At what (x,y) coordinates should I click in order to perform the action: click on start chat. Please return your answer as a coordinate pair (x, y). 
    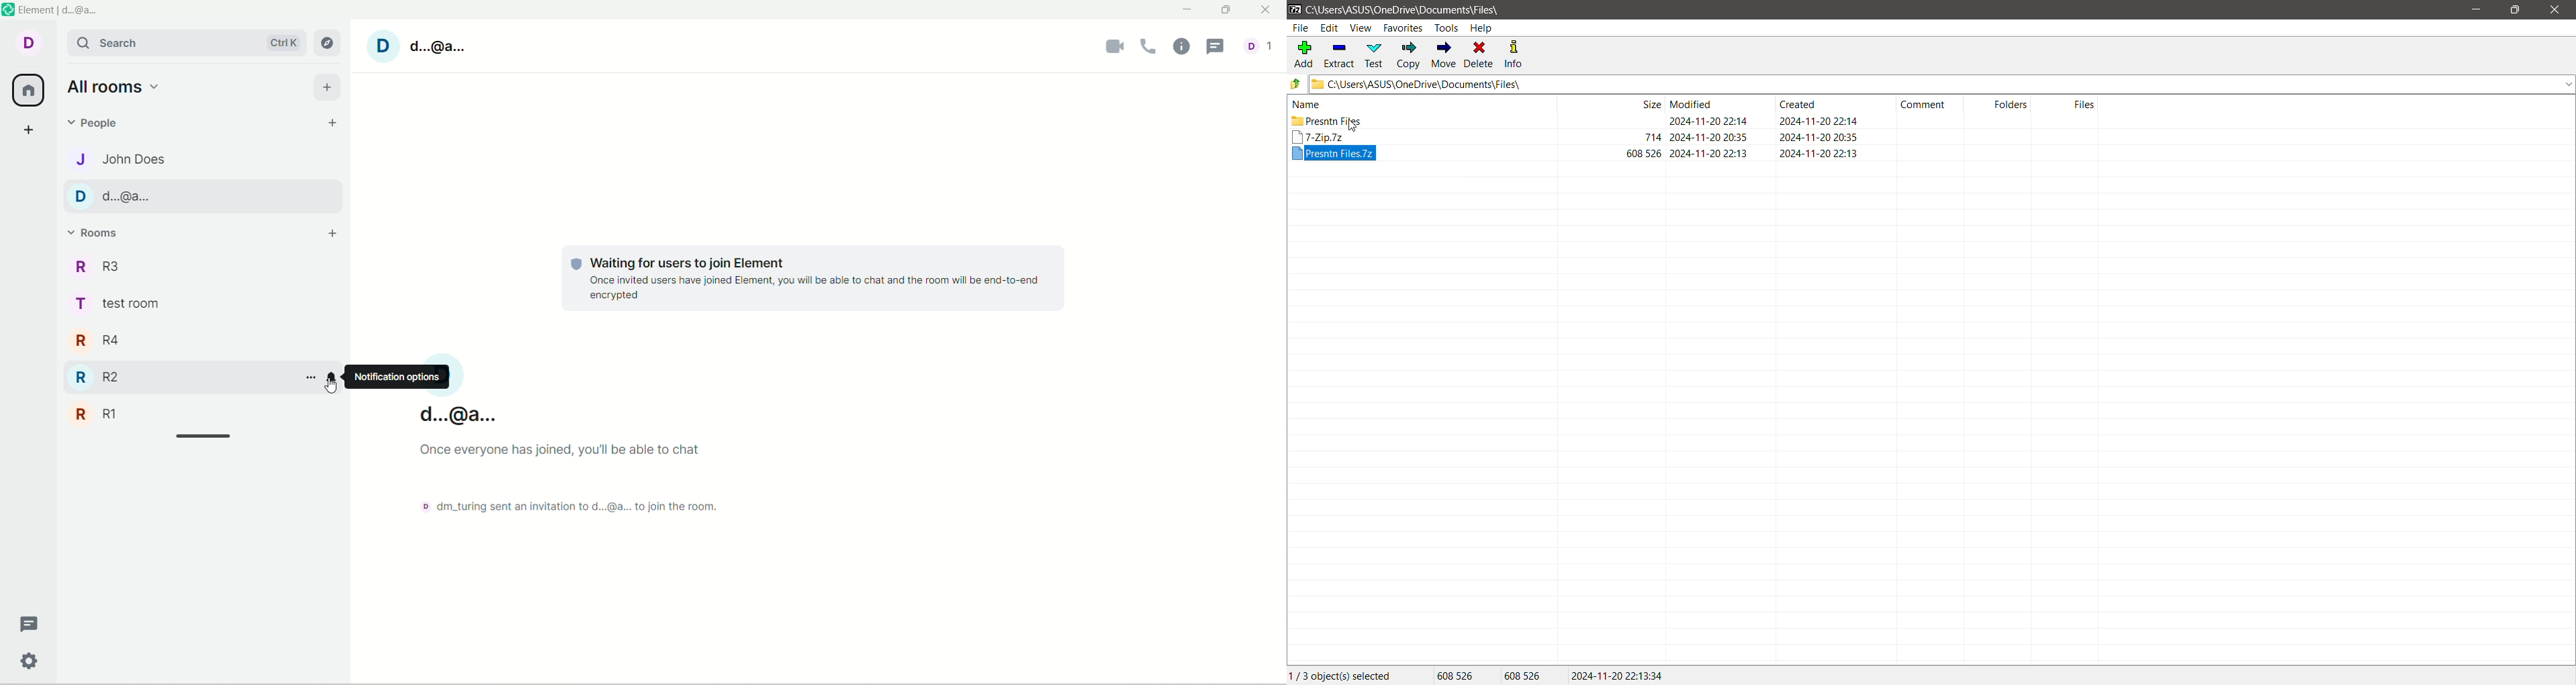
    Looking at the image, I should click on (329, 127).